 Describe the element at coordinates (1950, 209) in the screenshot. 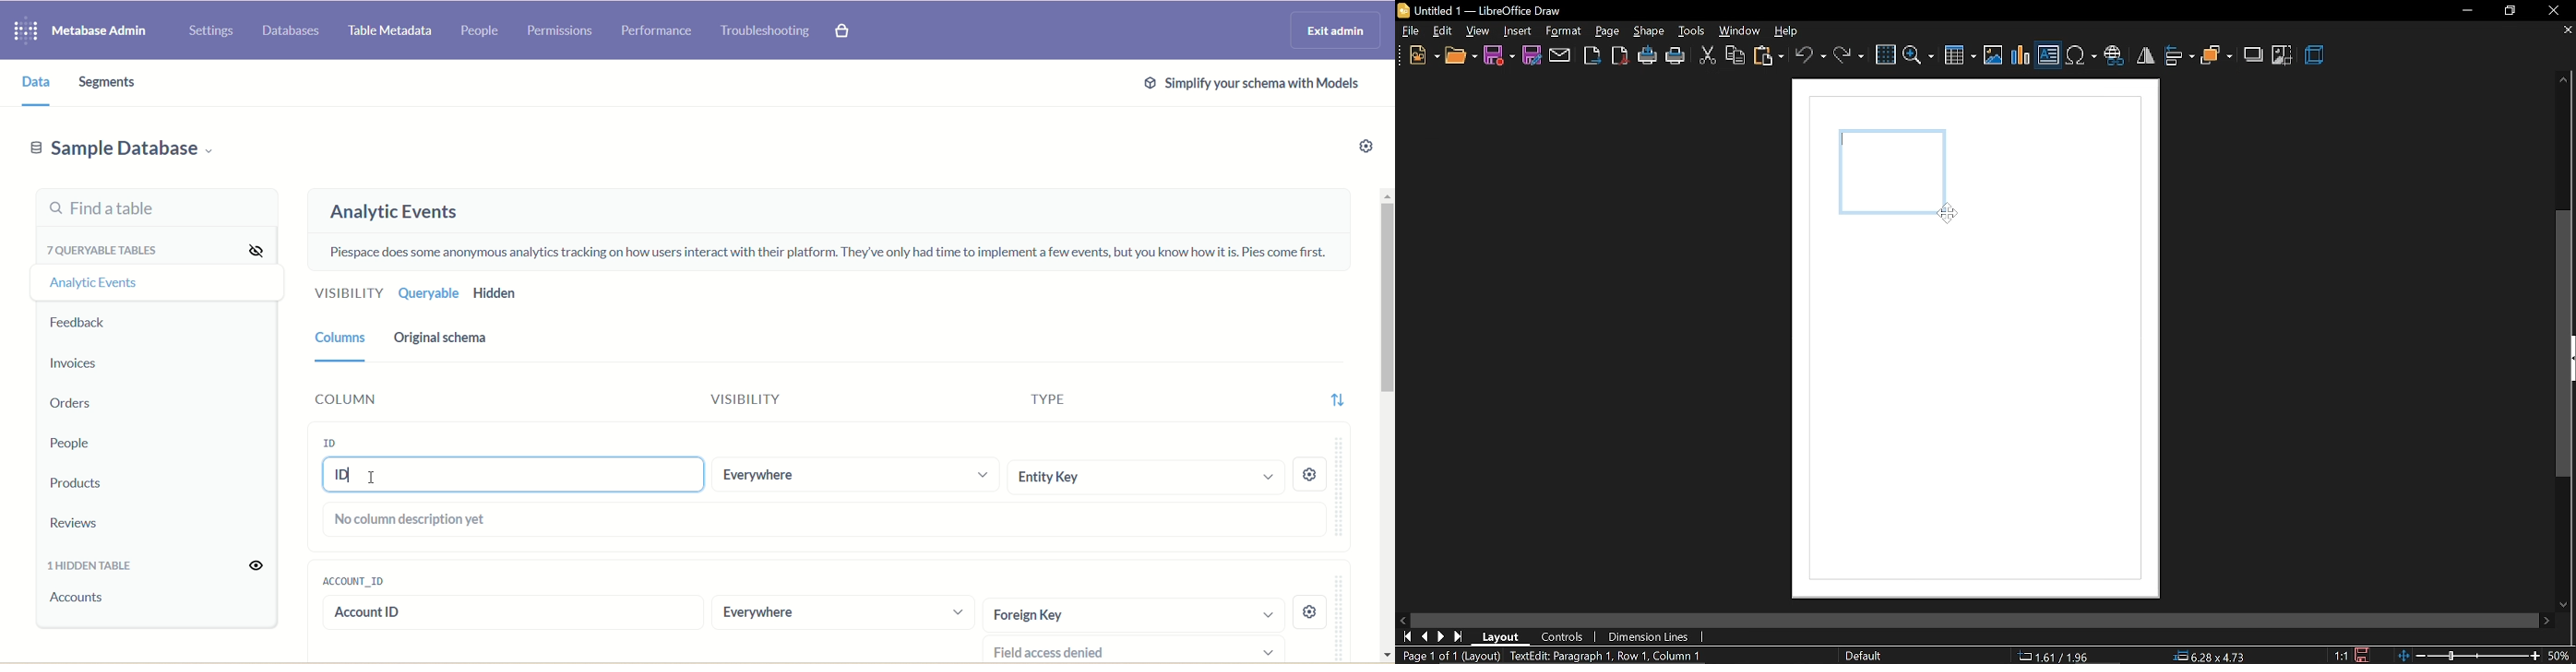

I see `Cursor` at that location.